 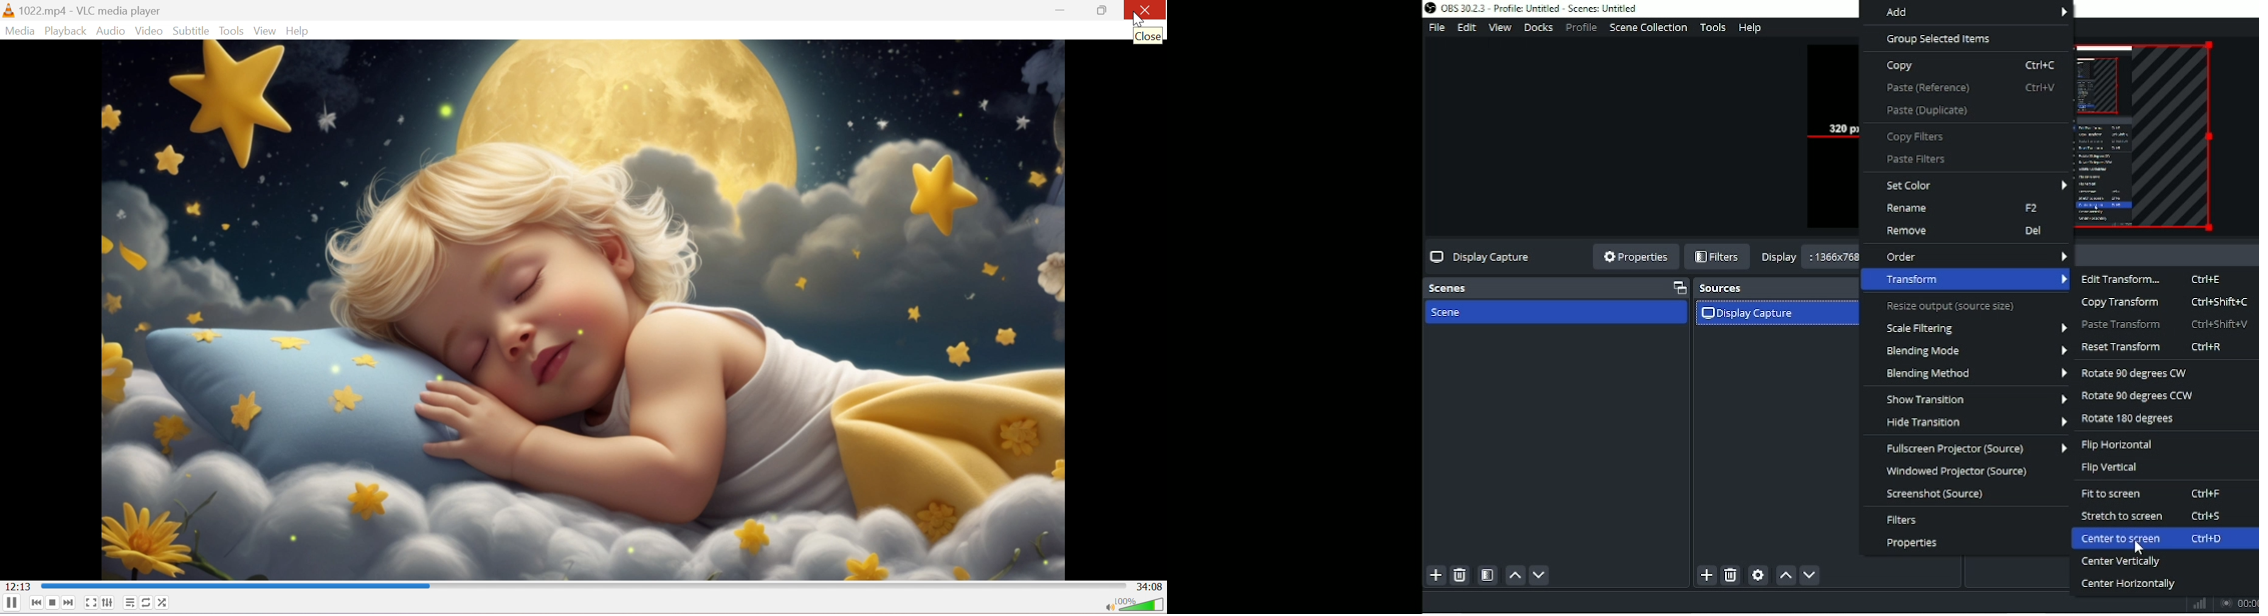 What do you see at coordinates (1934, 495) in the screenshot?
I see `Screenshot` at bounding box center [1934, 495].